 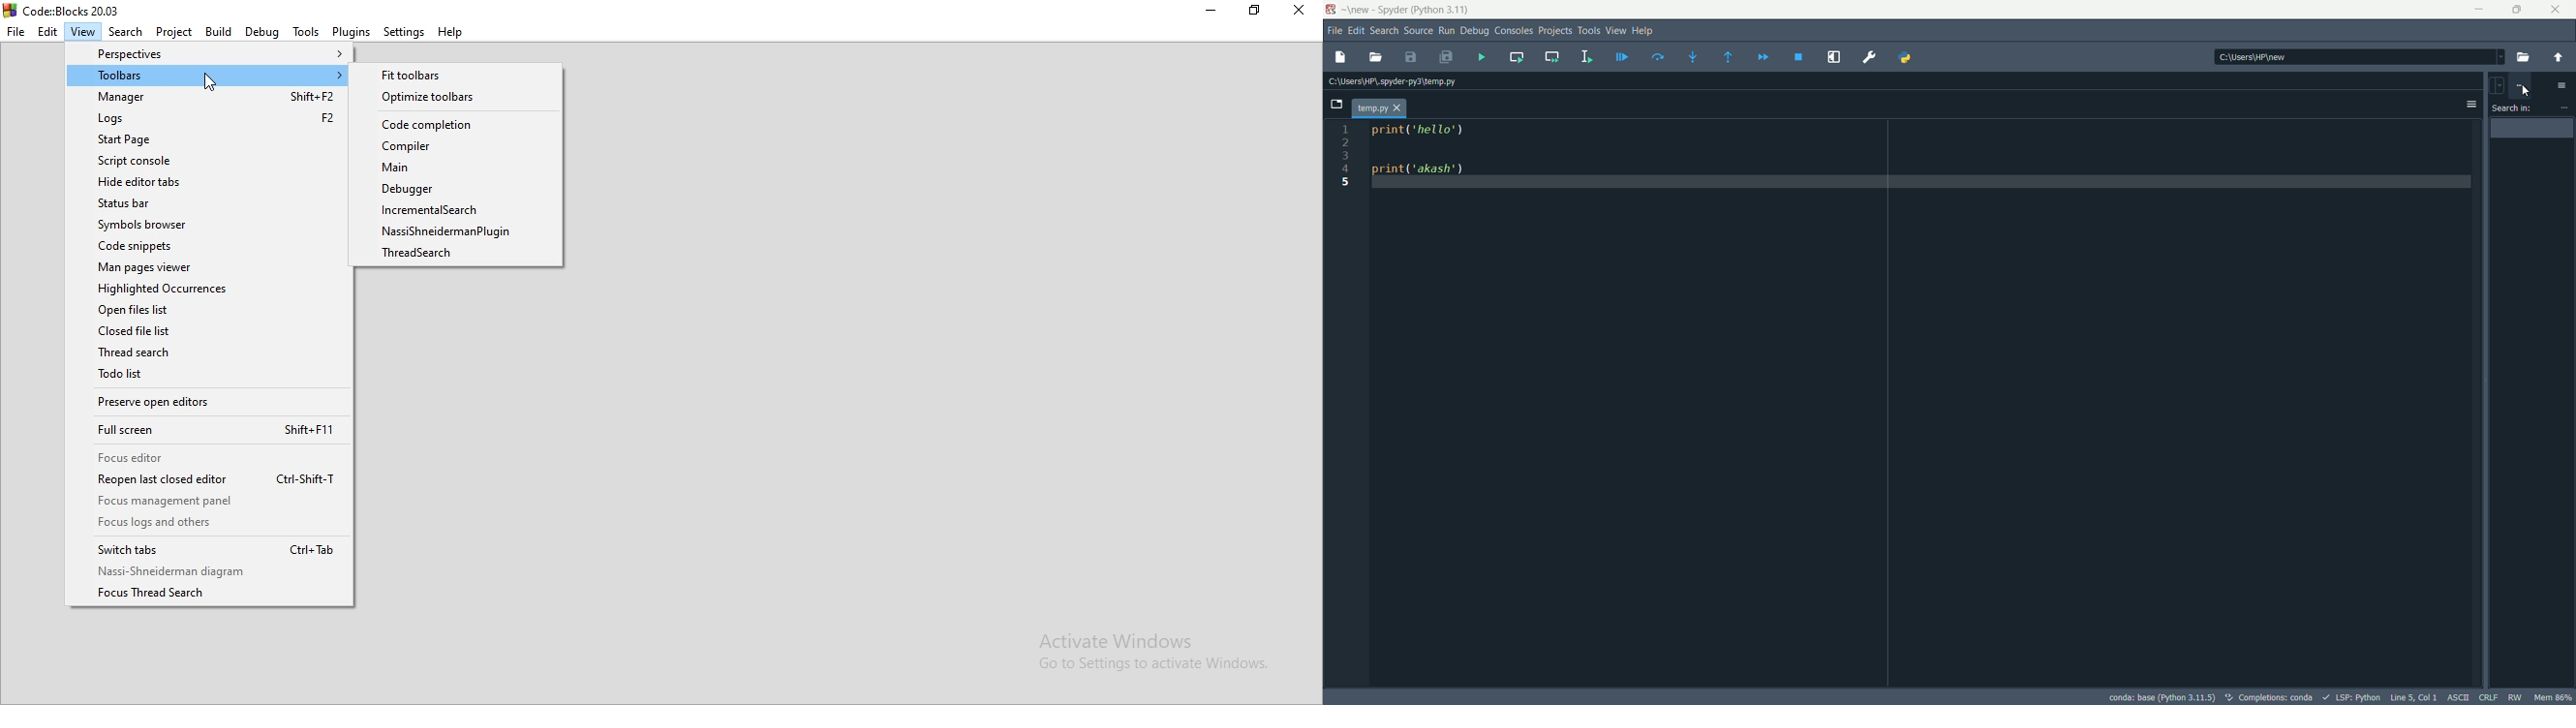 What do you see at coordinates (1303, 12) in the screenshot?
I see `close` at bounding box center [1303, 12].